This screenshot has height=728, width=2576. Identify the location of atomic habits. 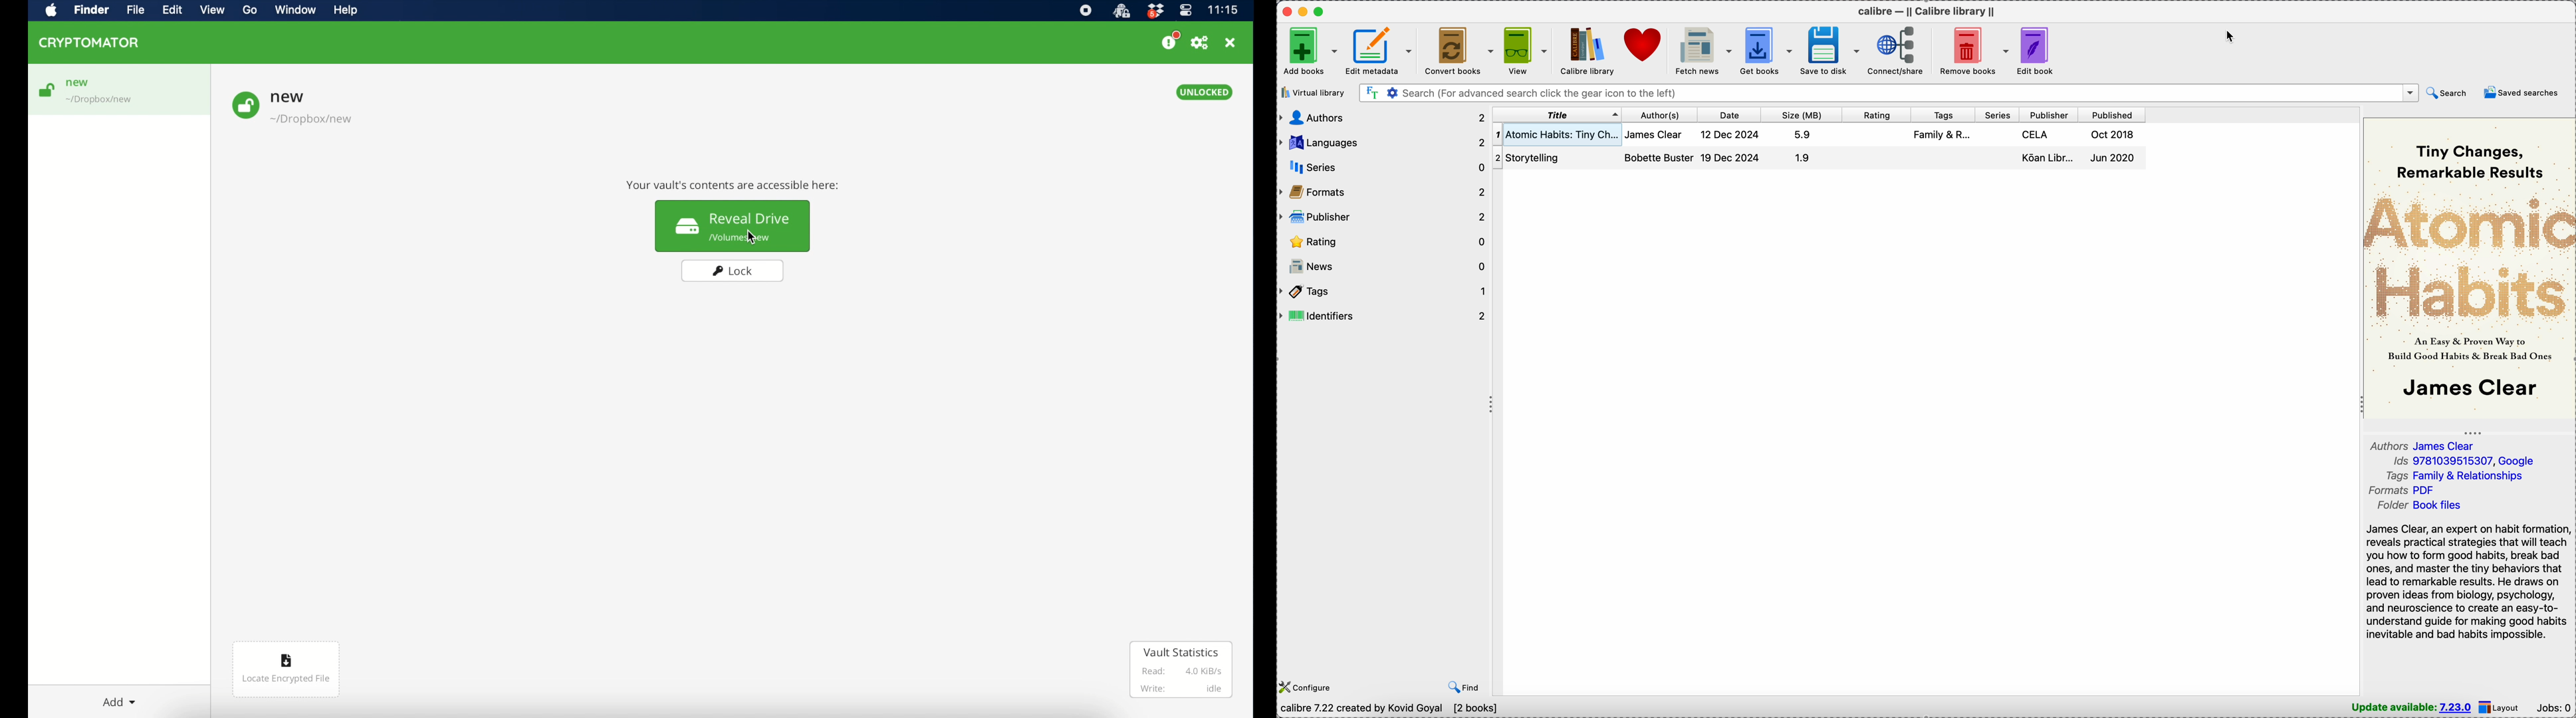
(1556, 135).